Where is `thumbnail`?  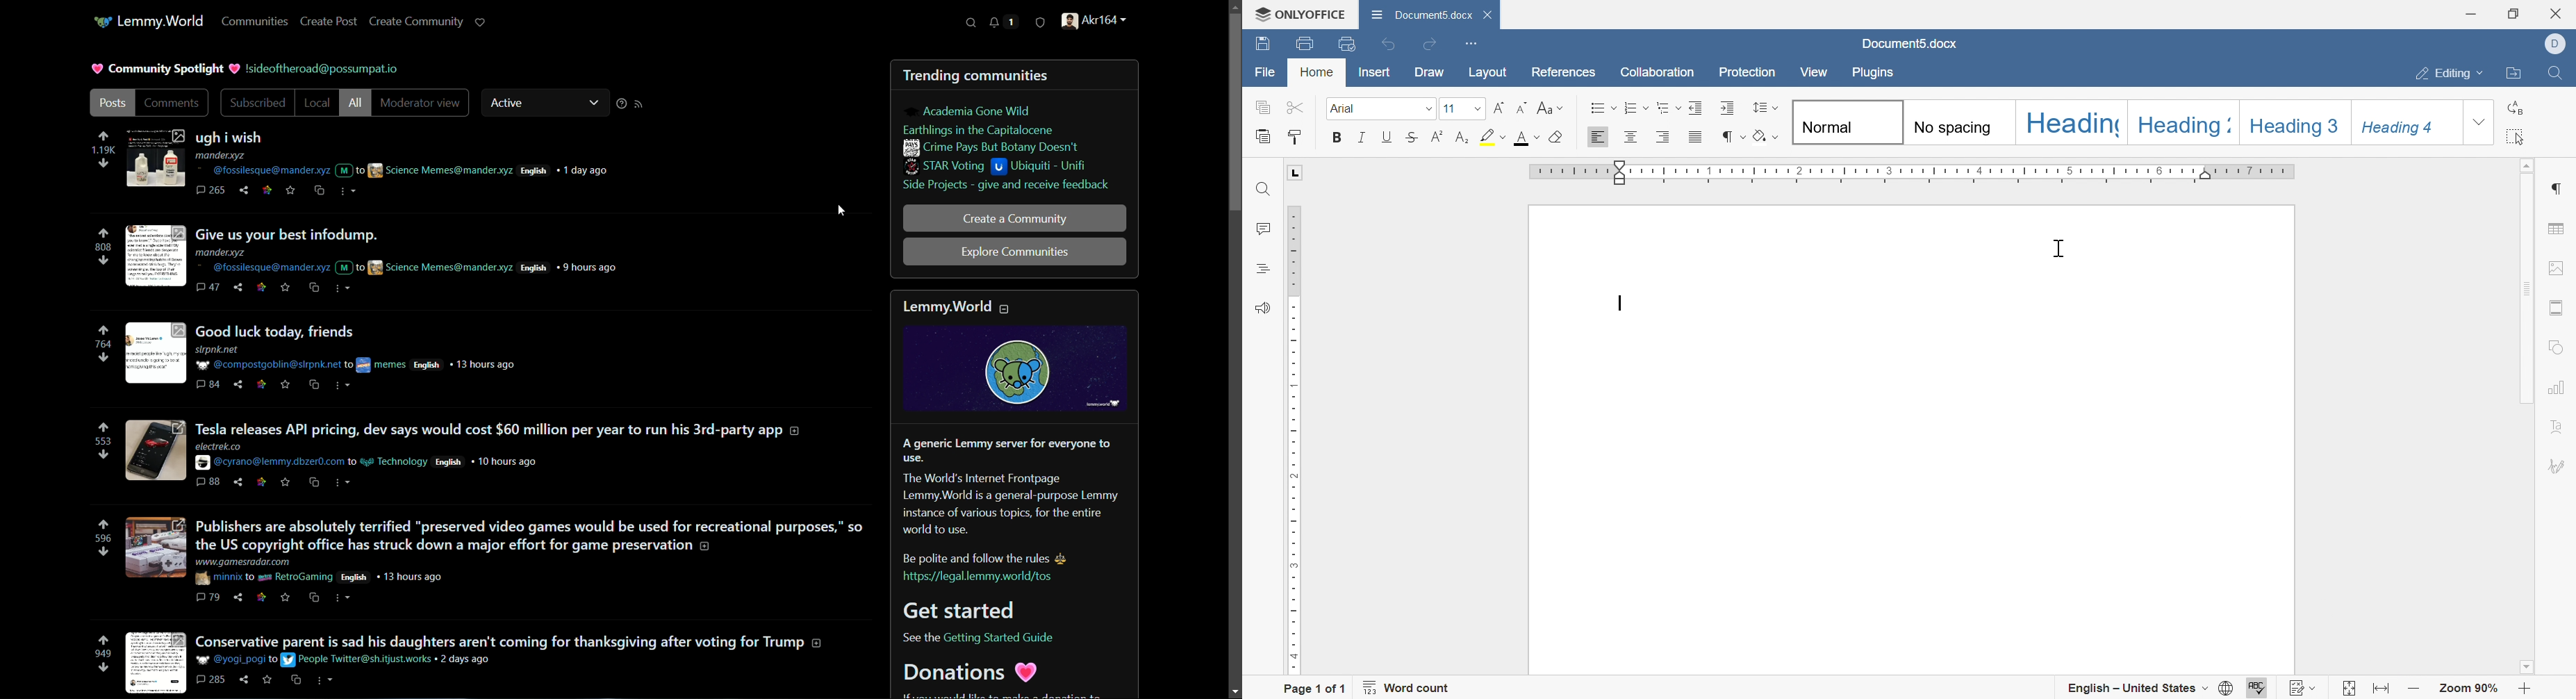 thumbnail is located at coordinates (155, 158).